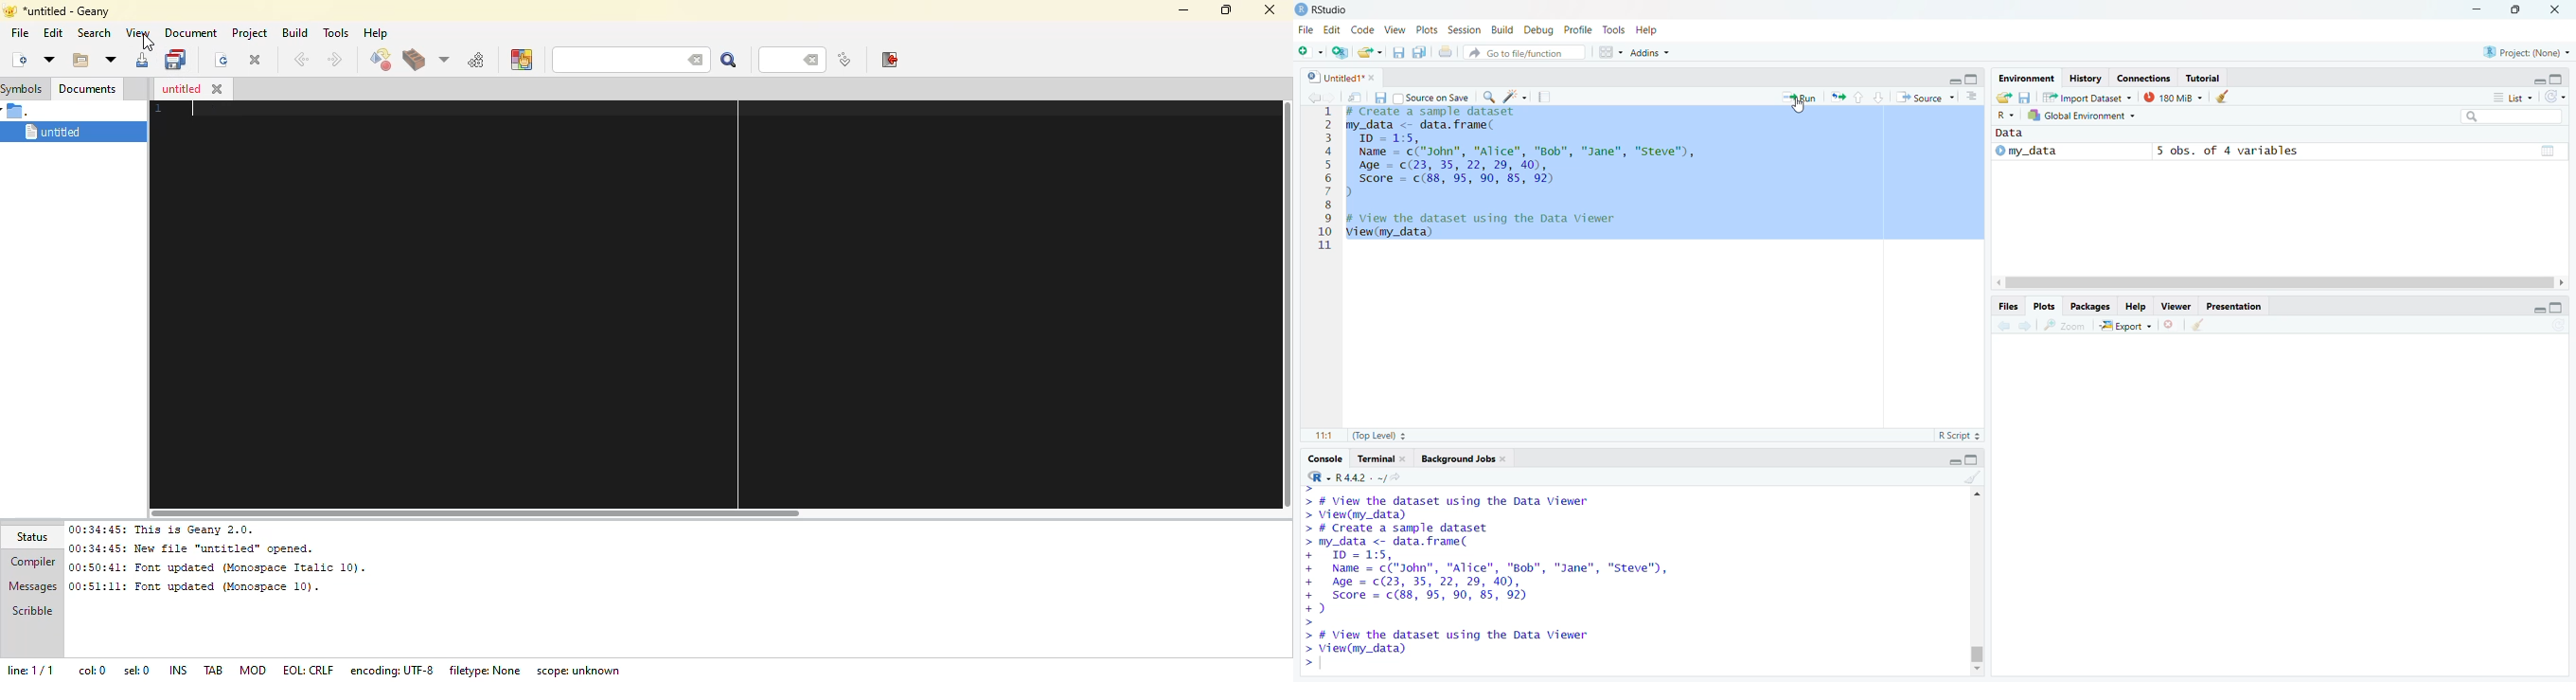 This screenshot has width=2576, height=700. What do you see at coordinates (1859, 98) in the screenshot?
I see `Page up` at bounding box center [1859, 98].